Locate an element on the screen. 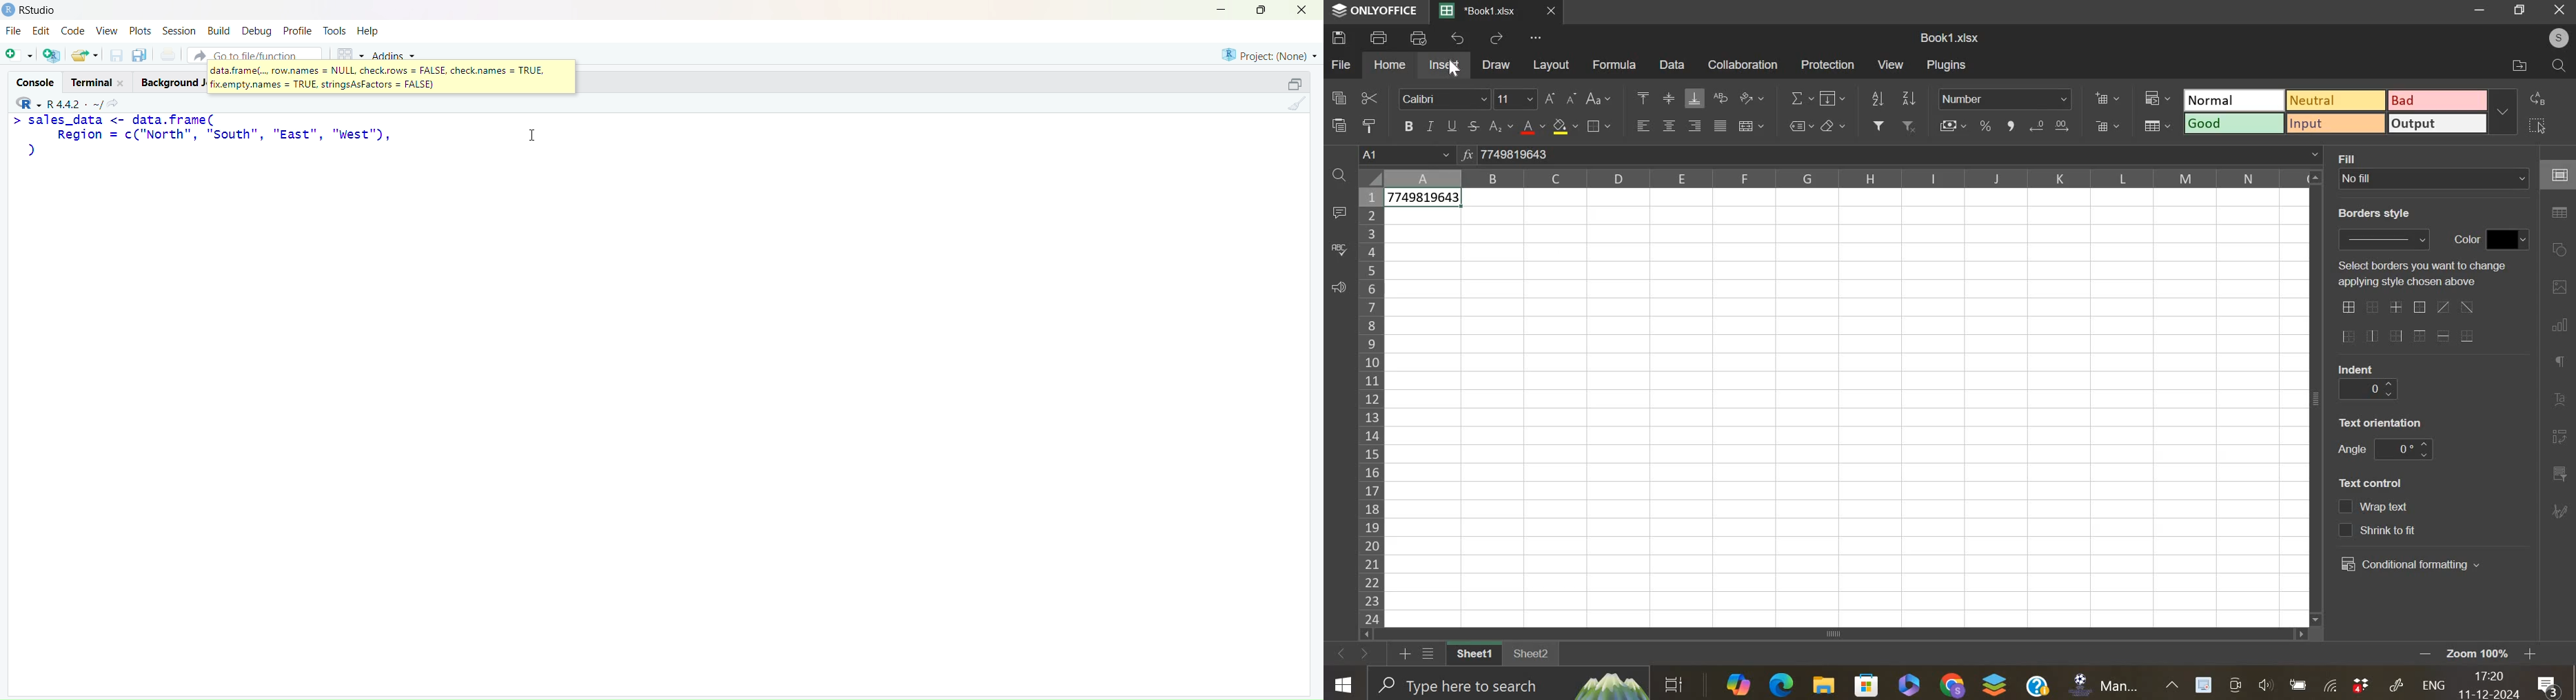 Image resolution: width=2576 pixels, height=700 pixels. background fill is located at coordinates (2434, 178).